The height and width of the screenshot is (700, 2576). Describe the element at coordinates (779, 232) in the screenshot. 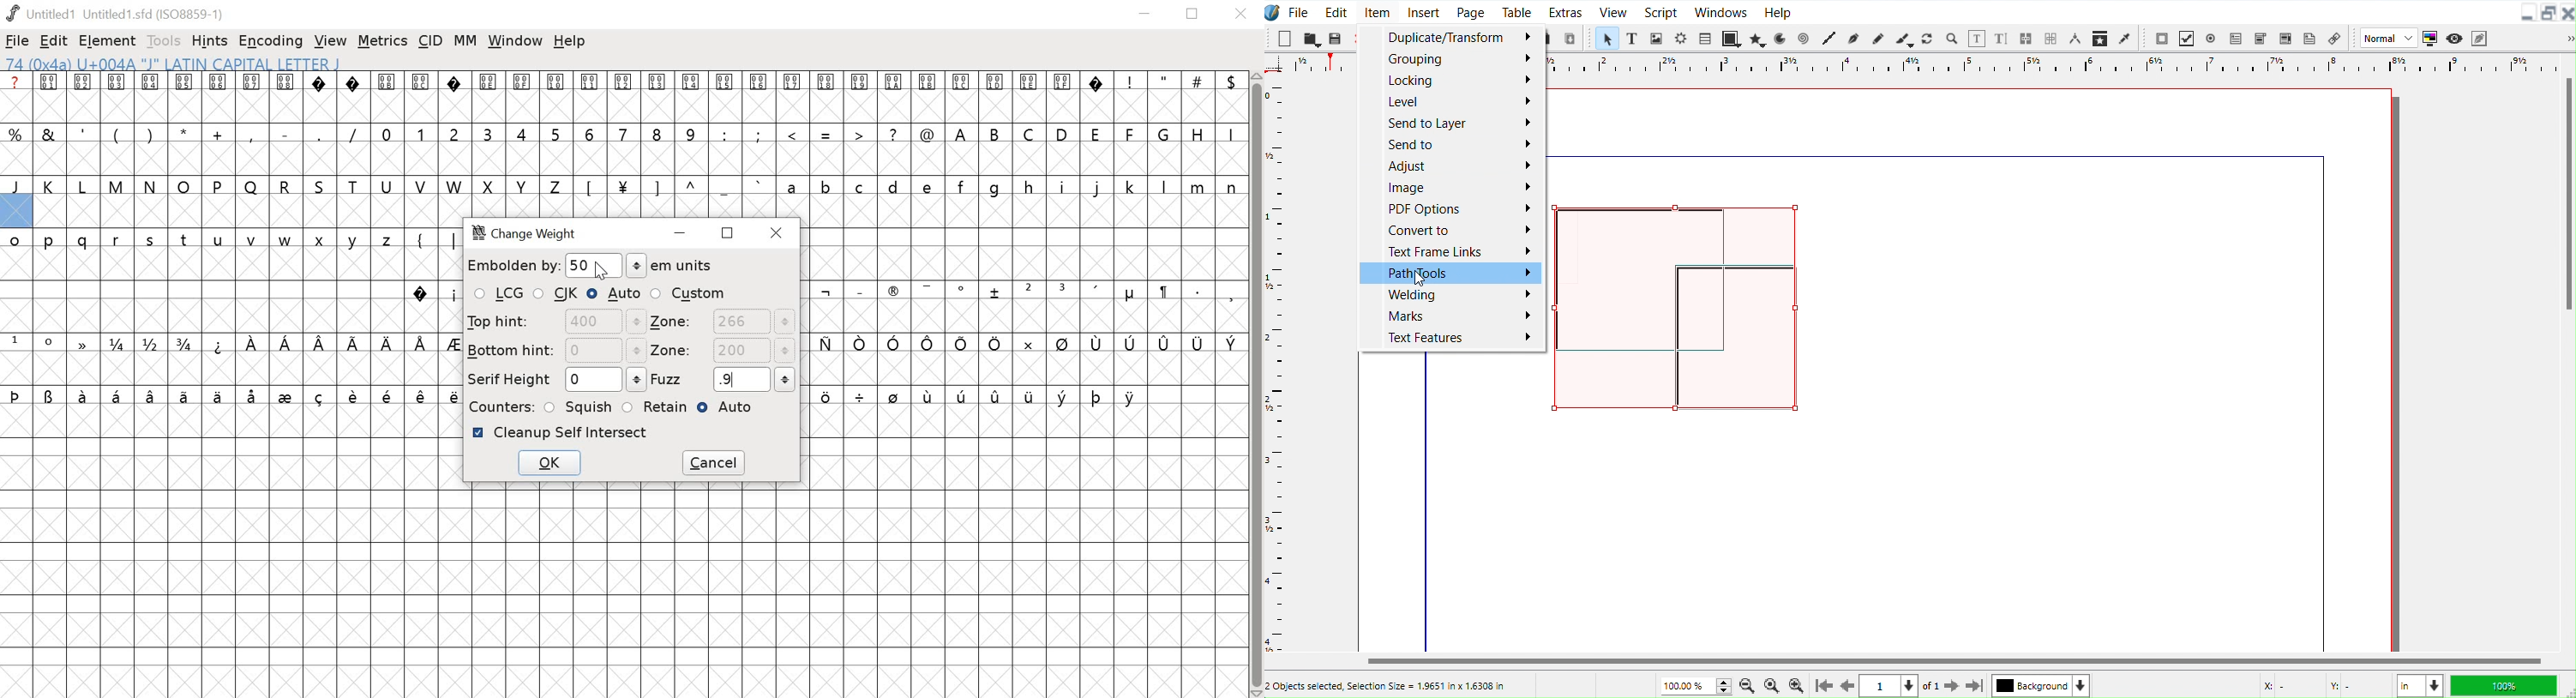

I see `close` at that location.